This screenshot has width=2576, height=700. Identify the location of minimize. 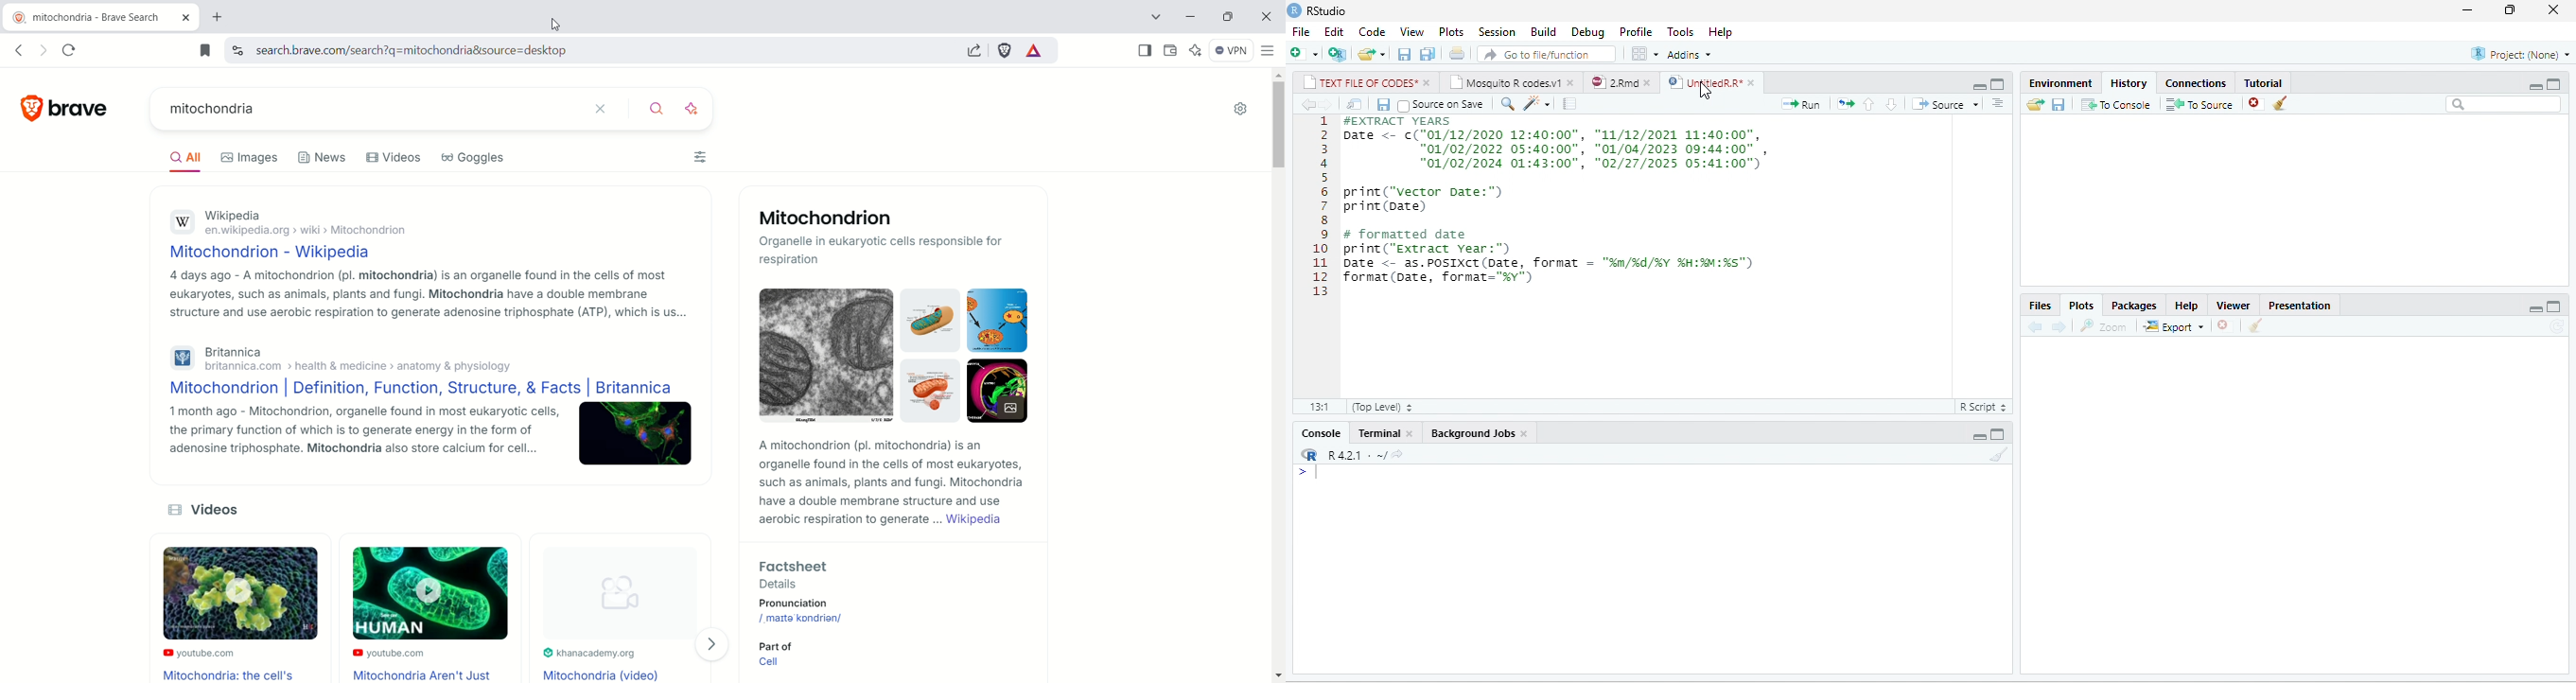
(2468, 10).